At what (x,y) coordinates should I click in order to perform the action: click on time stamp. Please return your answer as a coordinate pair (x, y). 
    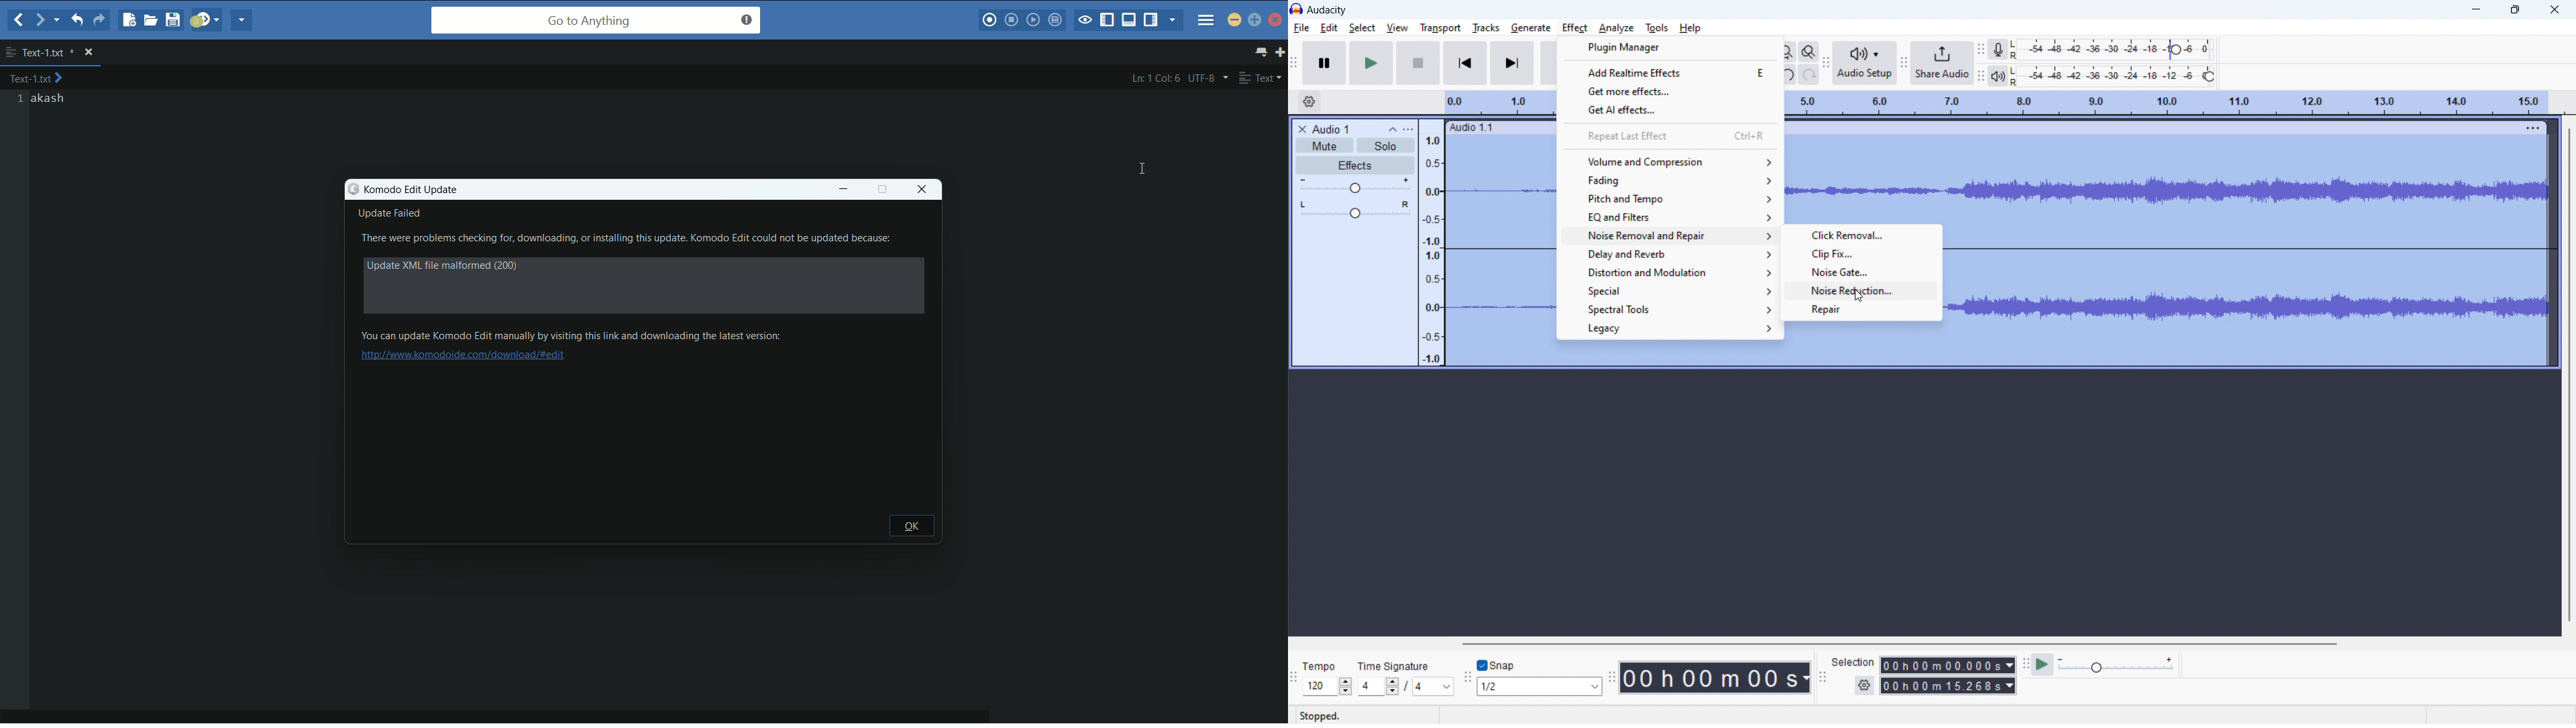
    Looking at the image, I should click on (1715, 678).